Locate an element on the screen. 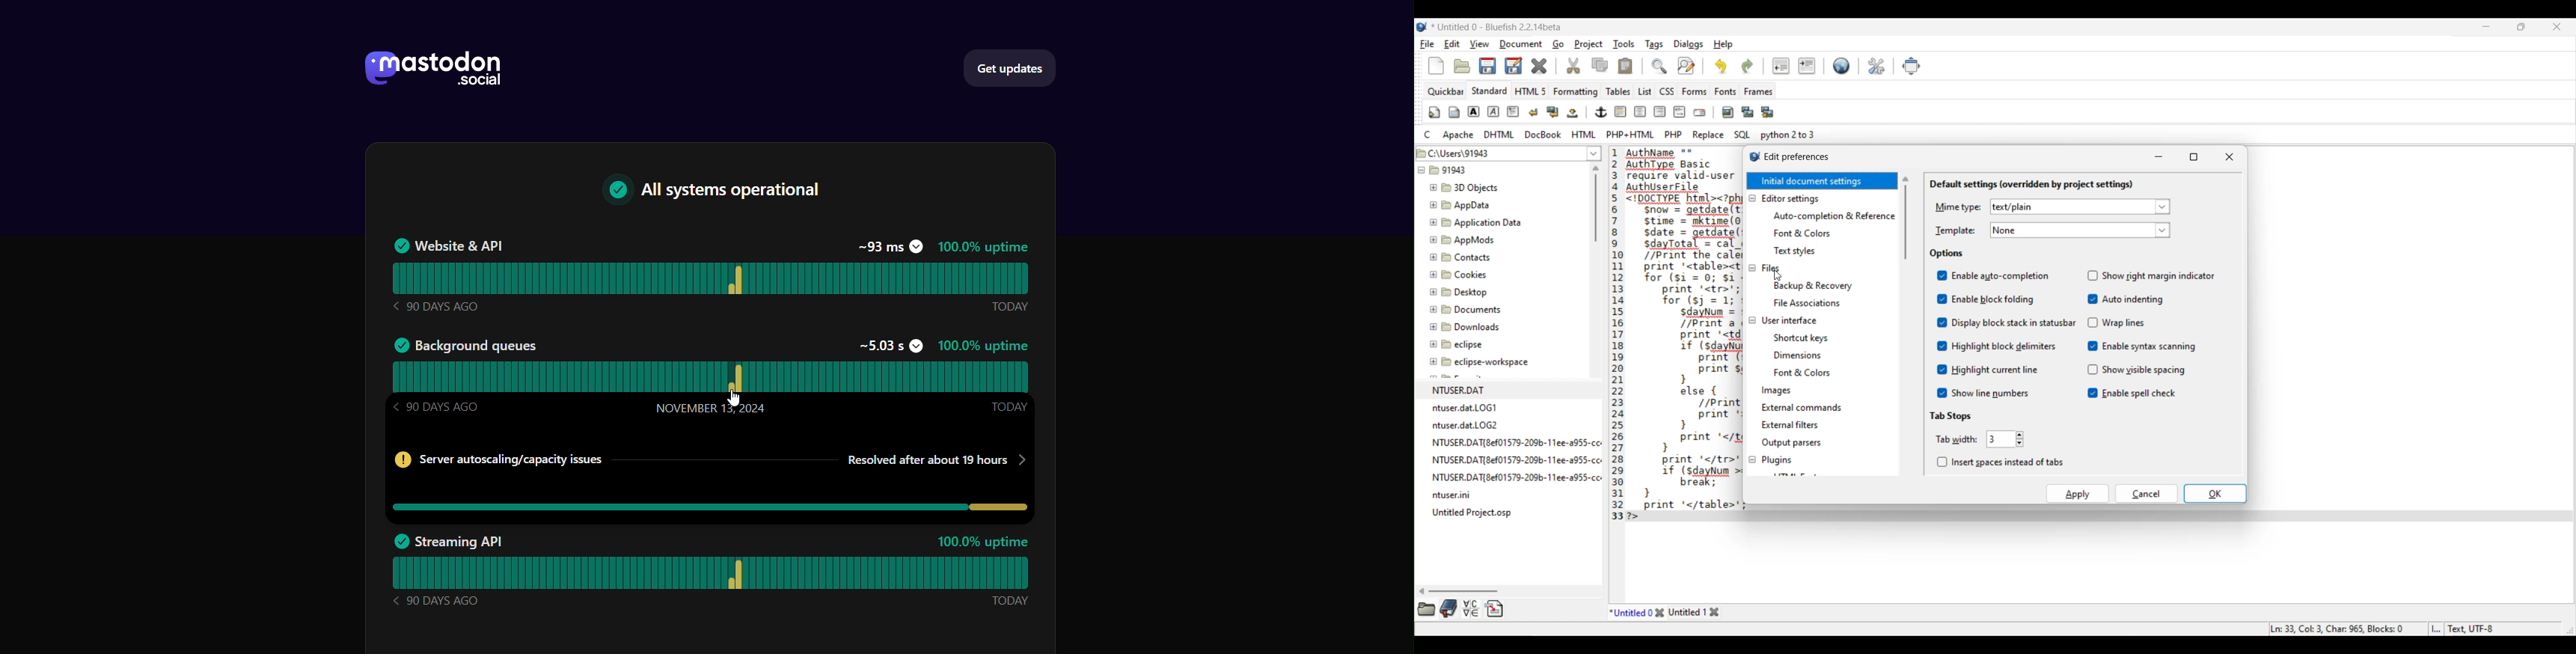 The width and height of the screenshot is (2576, 672). 100.0% uptime is located at coordinates (983, 247).